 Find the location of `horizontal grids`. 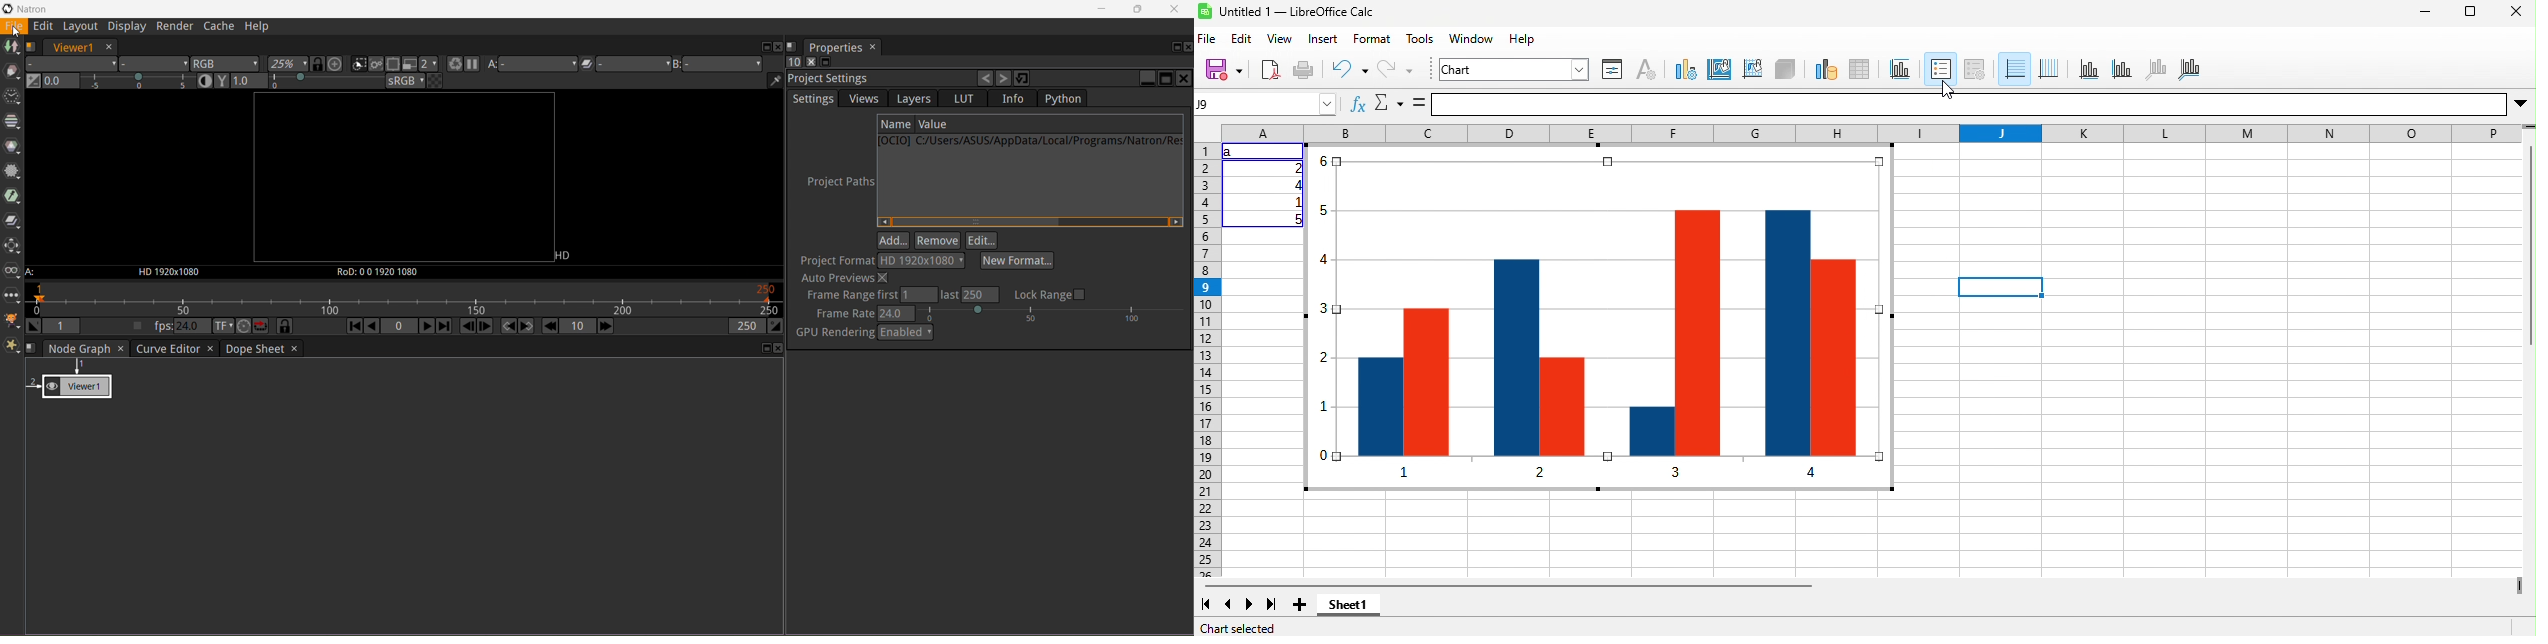

horizontal grids is located at coordinates (2015, 70).